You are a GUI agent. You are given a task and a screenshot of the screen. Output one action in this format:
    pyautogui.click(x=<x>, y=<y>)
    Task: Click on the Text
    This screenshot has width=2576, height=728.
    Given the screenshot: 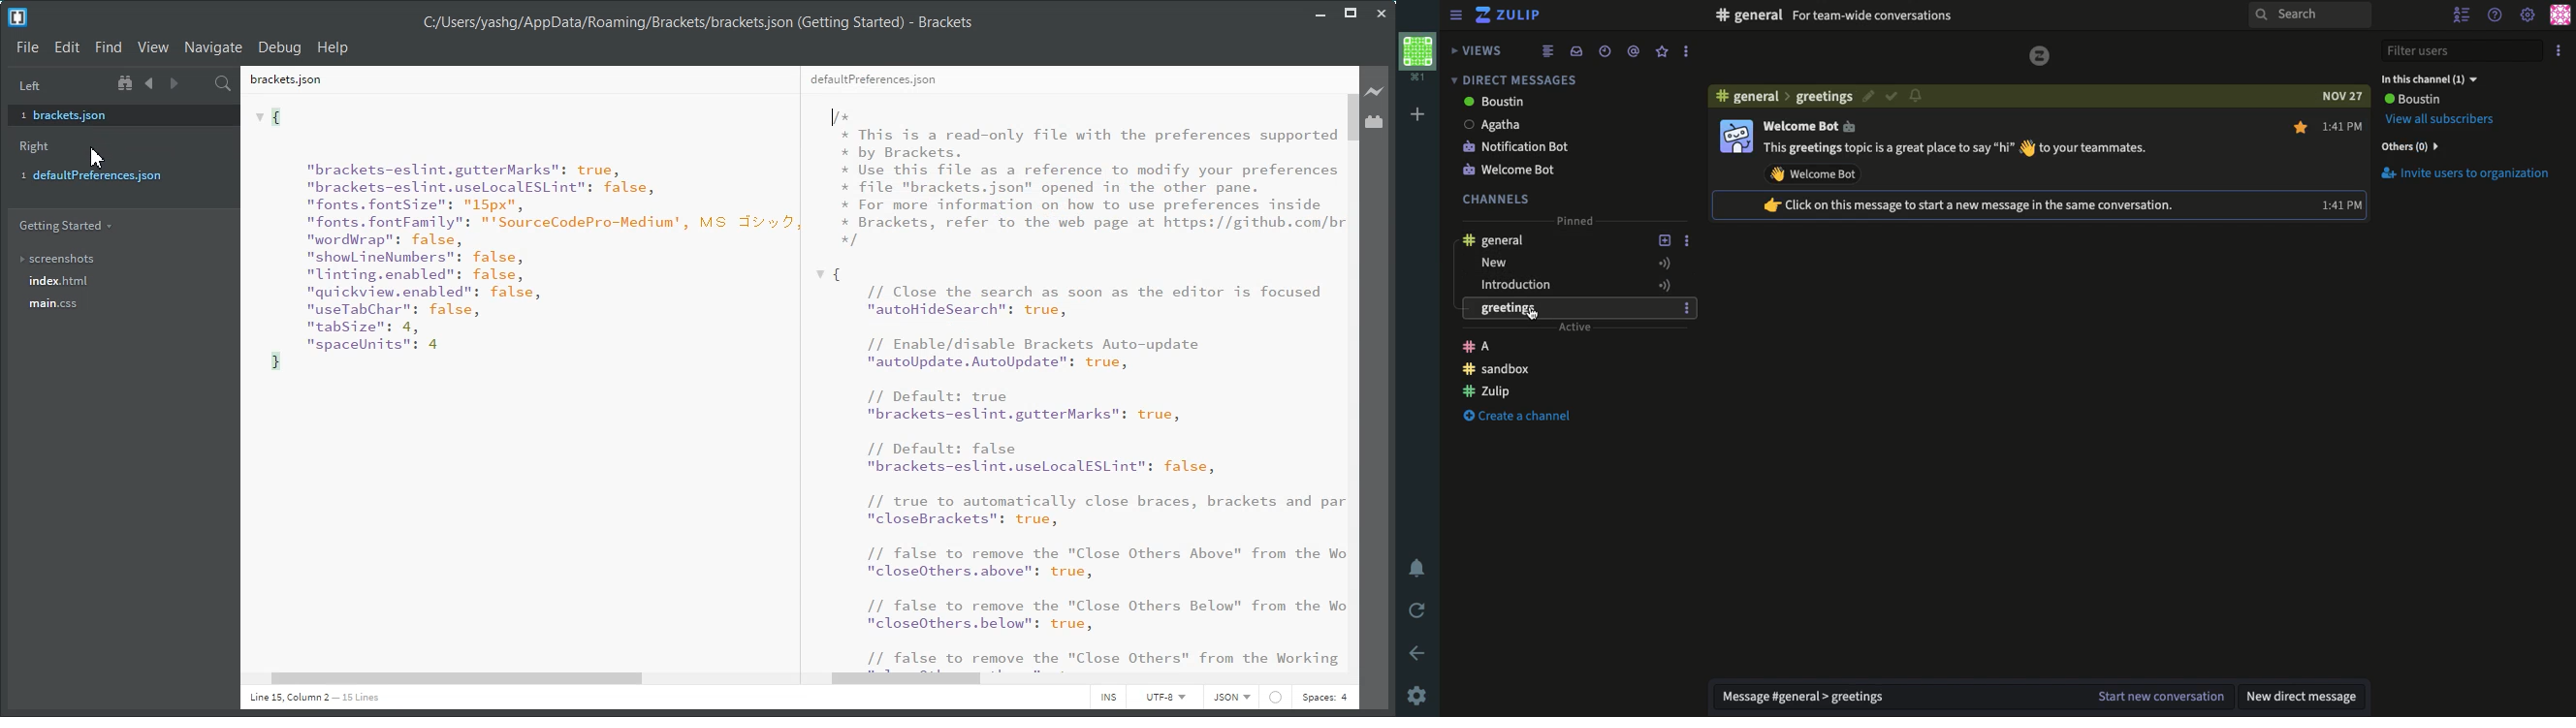 What is the action you would take?
    pyautogui.click(x=513, y=381)
    